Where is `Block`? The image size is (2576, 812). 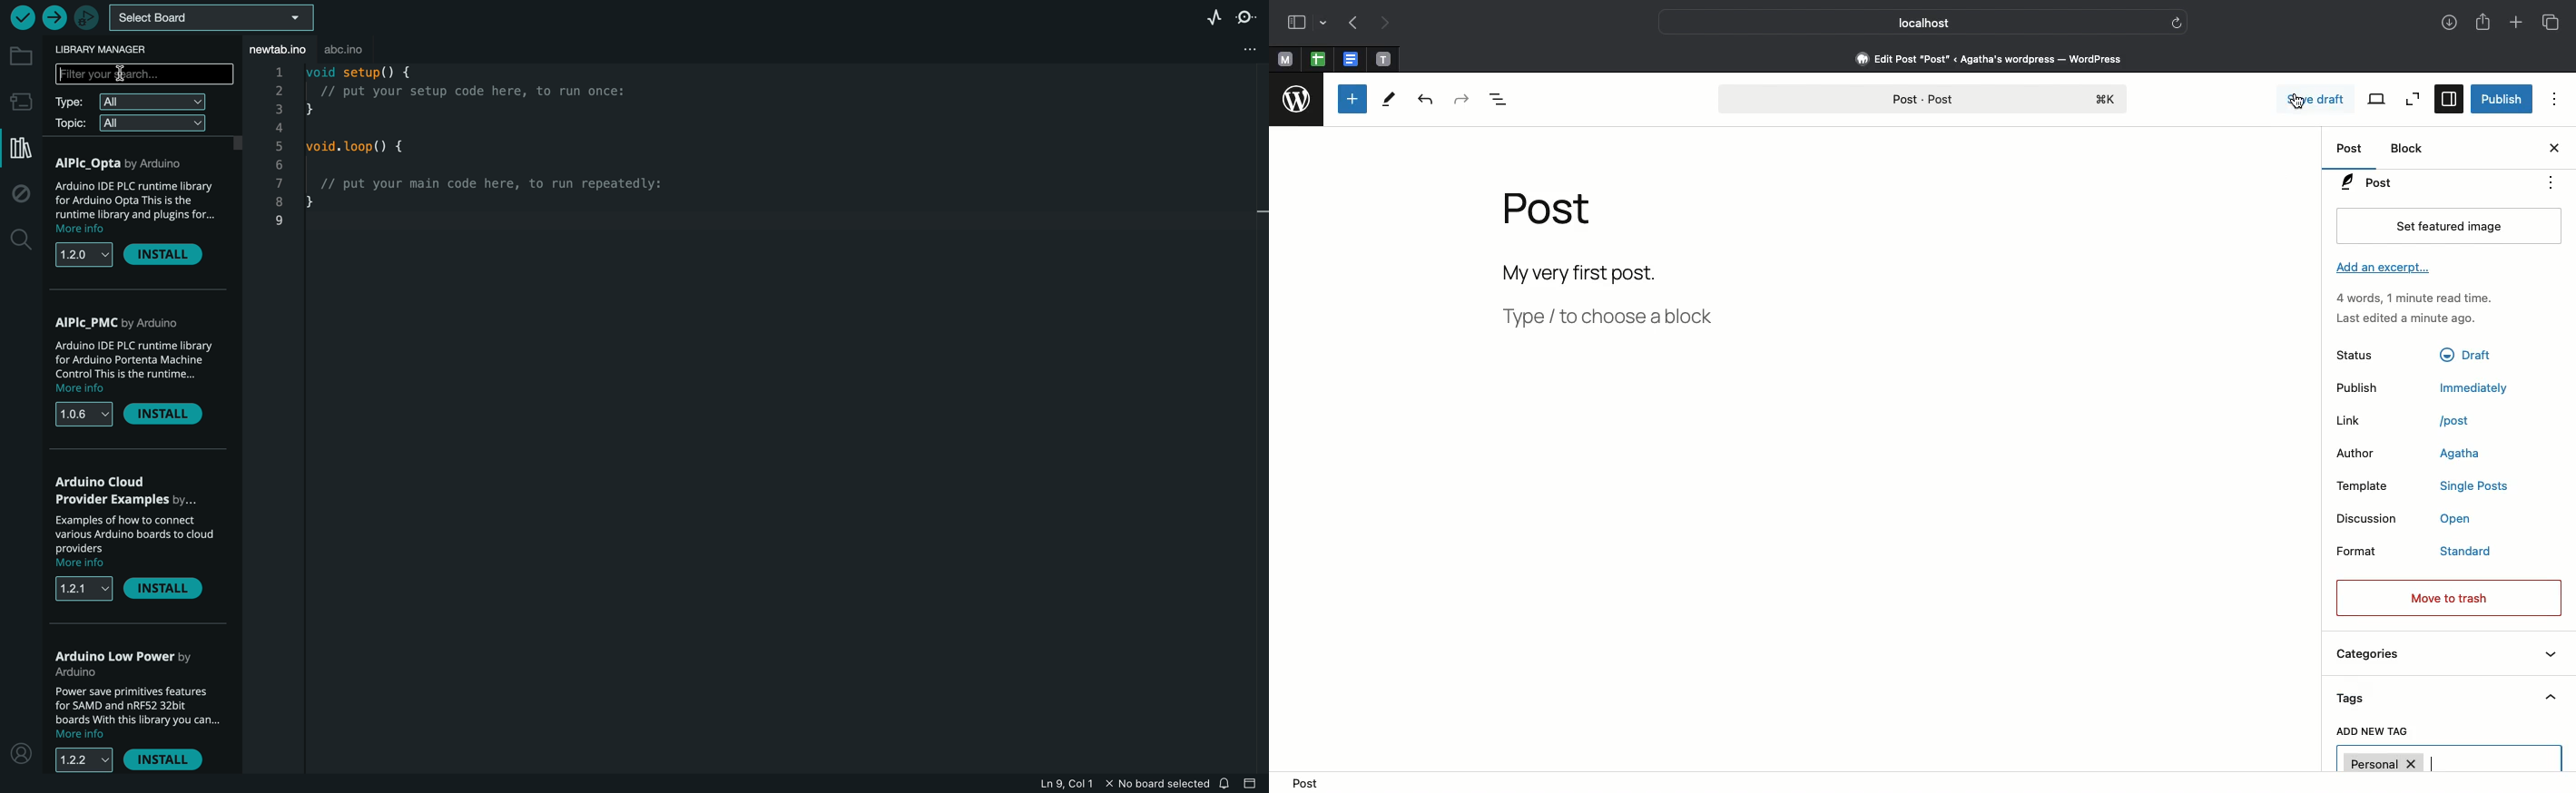 Block is located at coordinates (2412, 149).